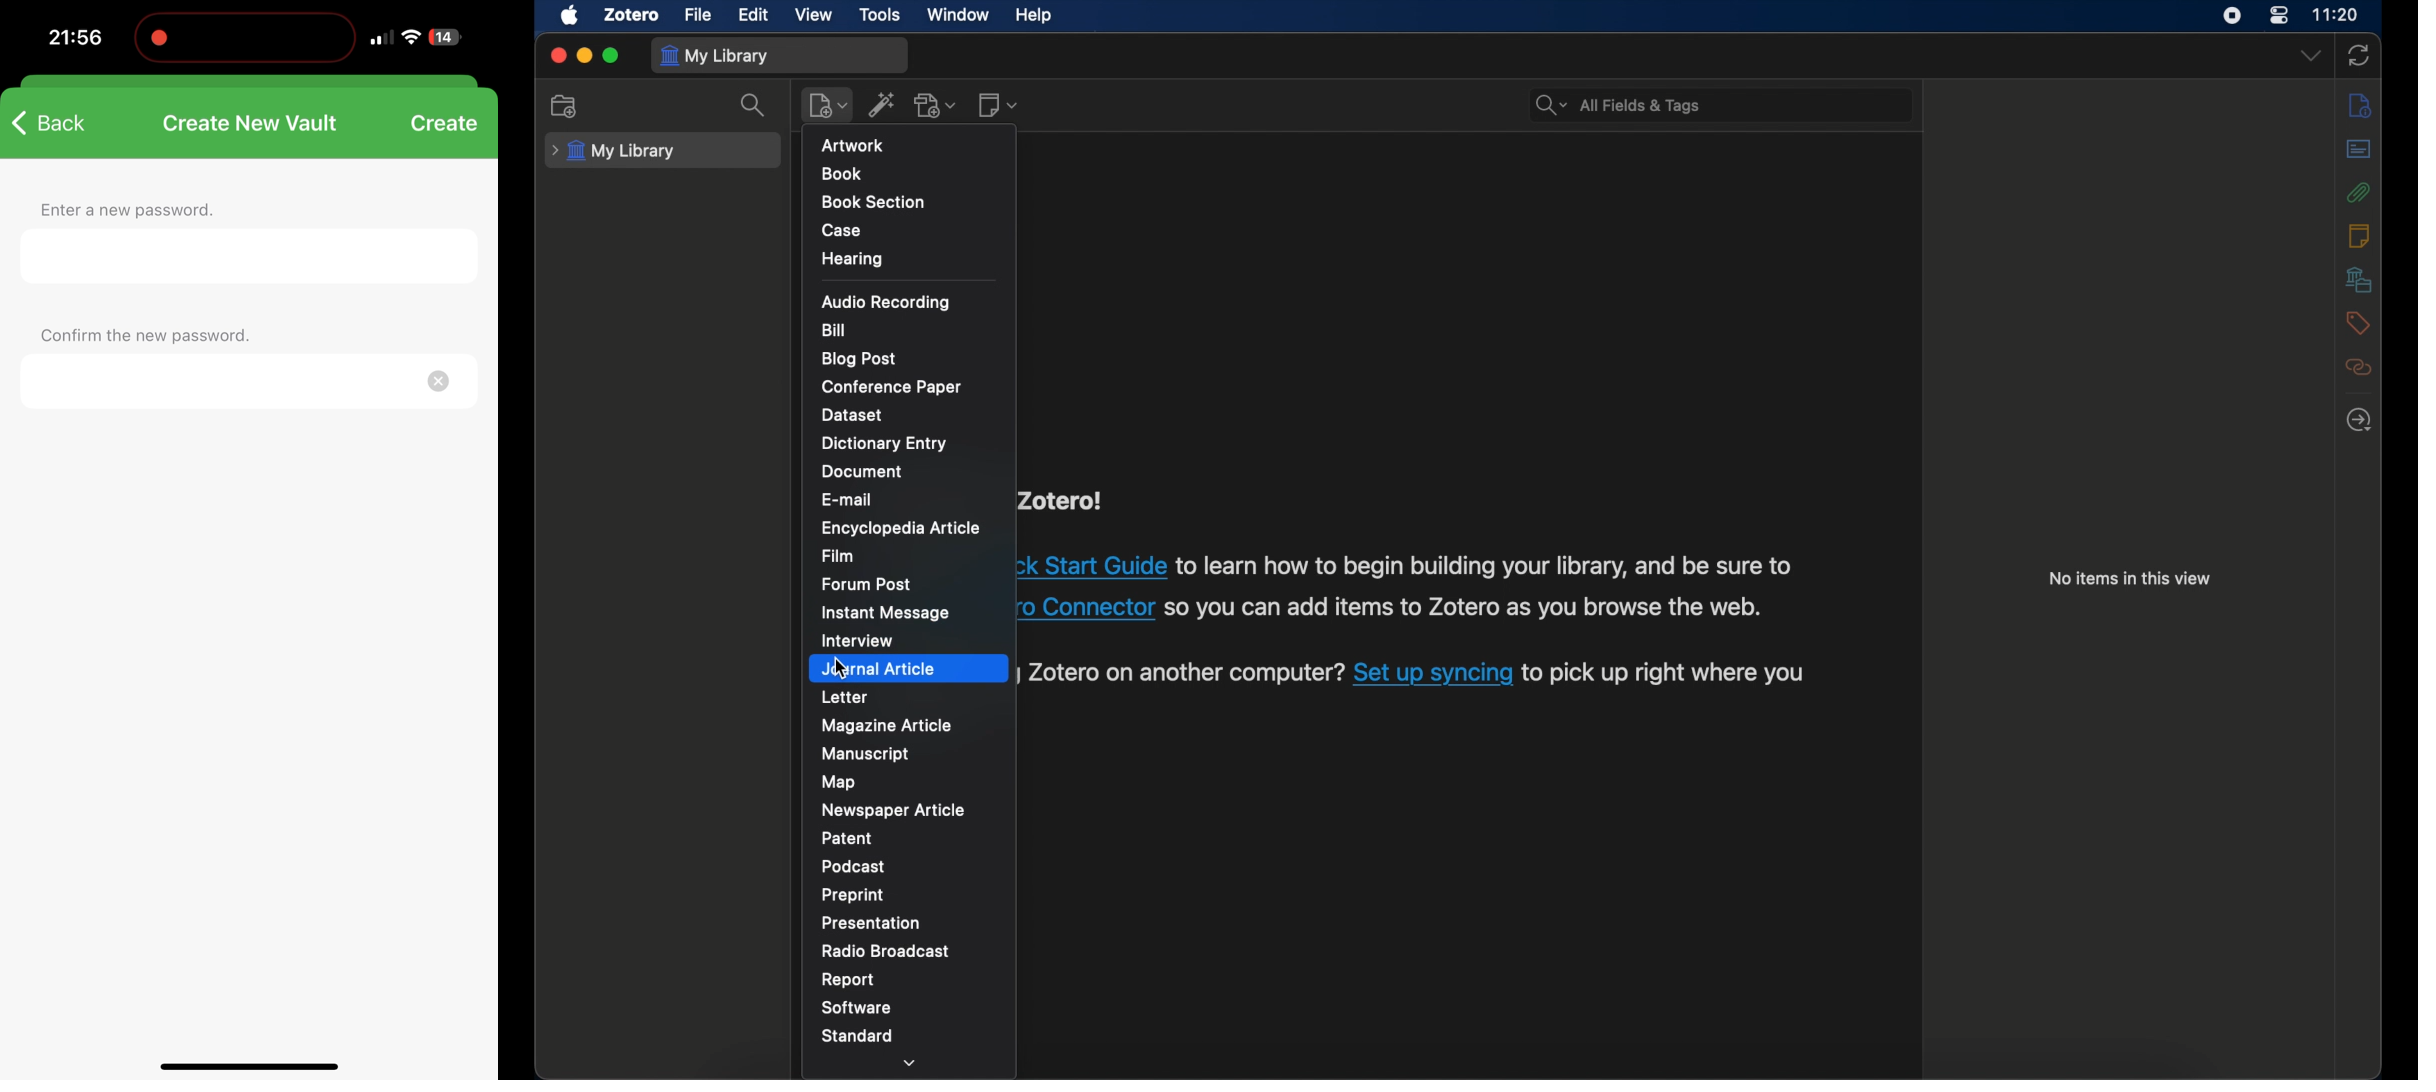 The height and width of the screenshot is (1092, 2436). Describe the element at coordinates (881, 15) in the screenshot. I see `tools` at that location.